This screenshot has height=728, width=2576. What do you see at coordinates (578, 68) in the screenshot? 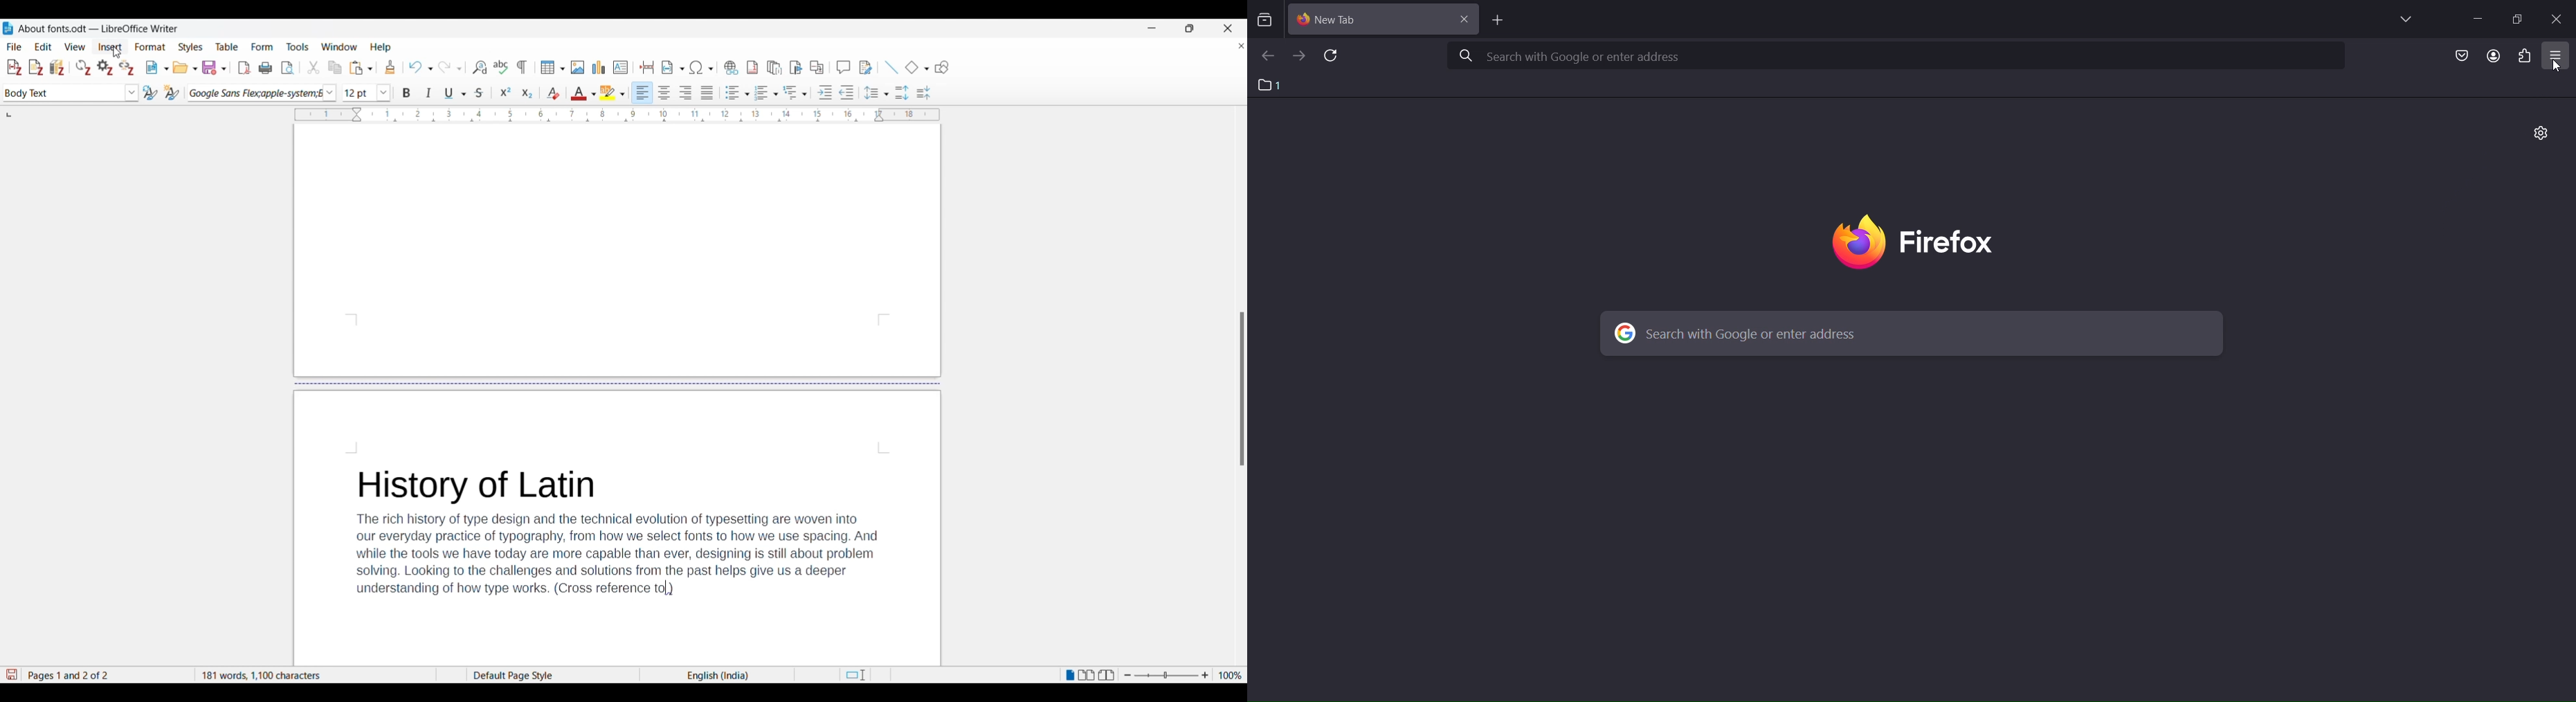
I see `Insert image` at bounding box center [578, 68].